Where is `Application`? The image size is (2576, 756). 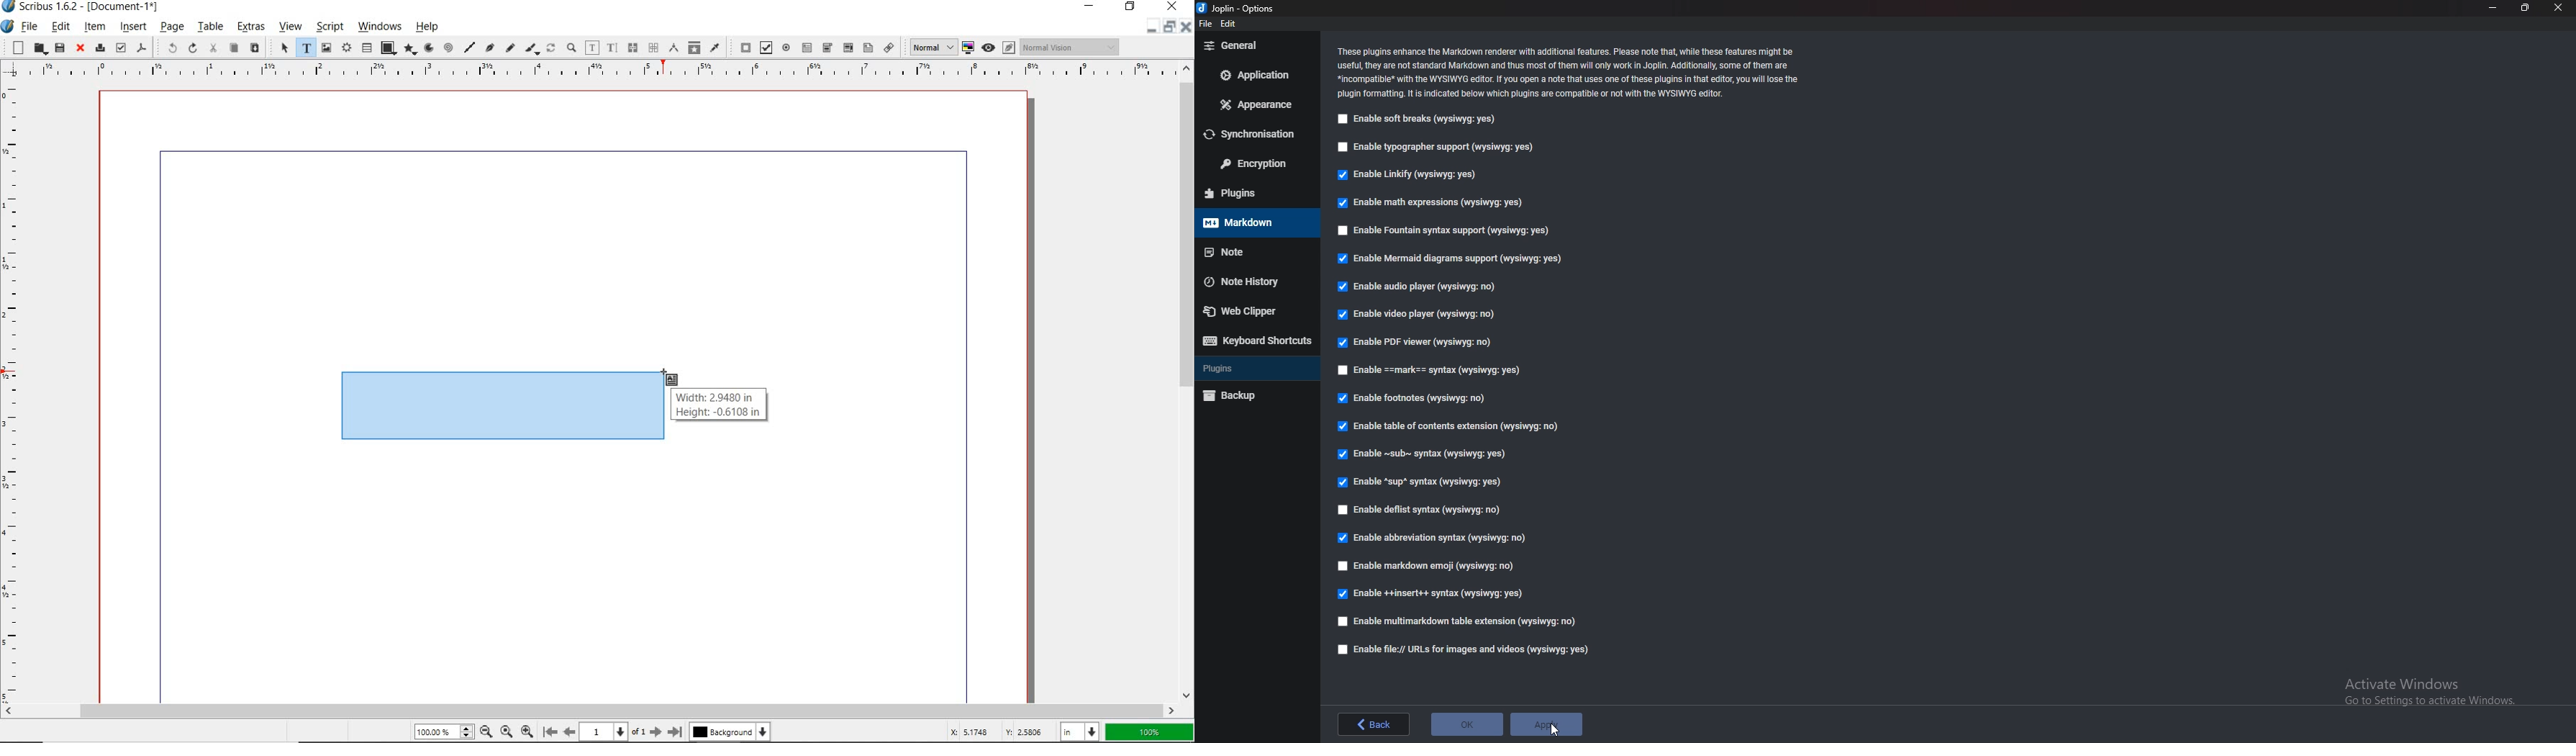 Application is located at coordinates (1260, 75).